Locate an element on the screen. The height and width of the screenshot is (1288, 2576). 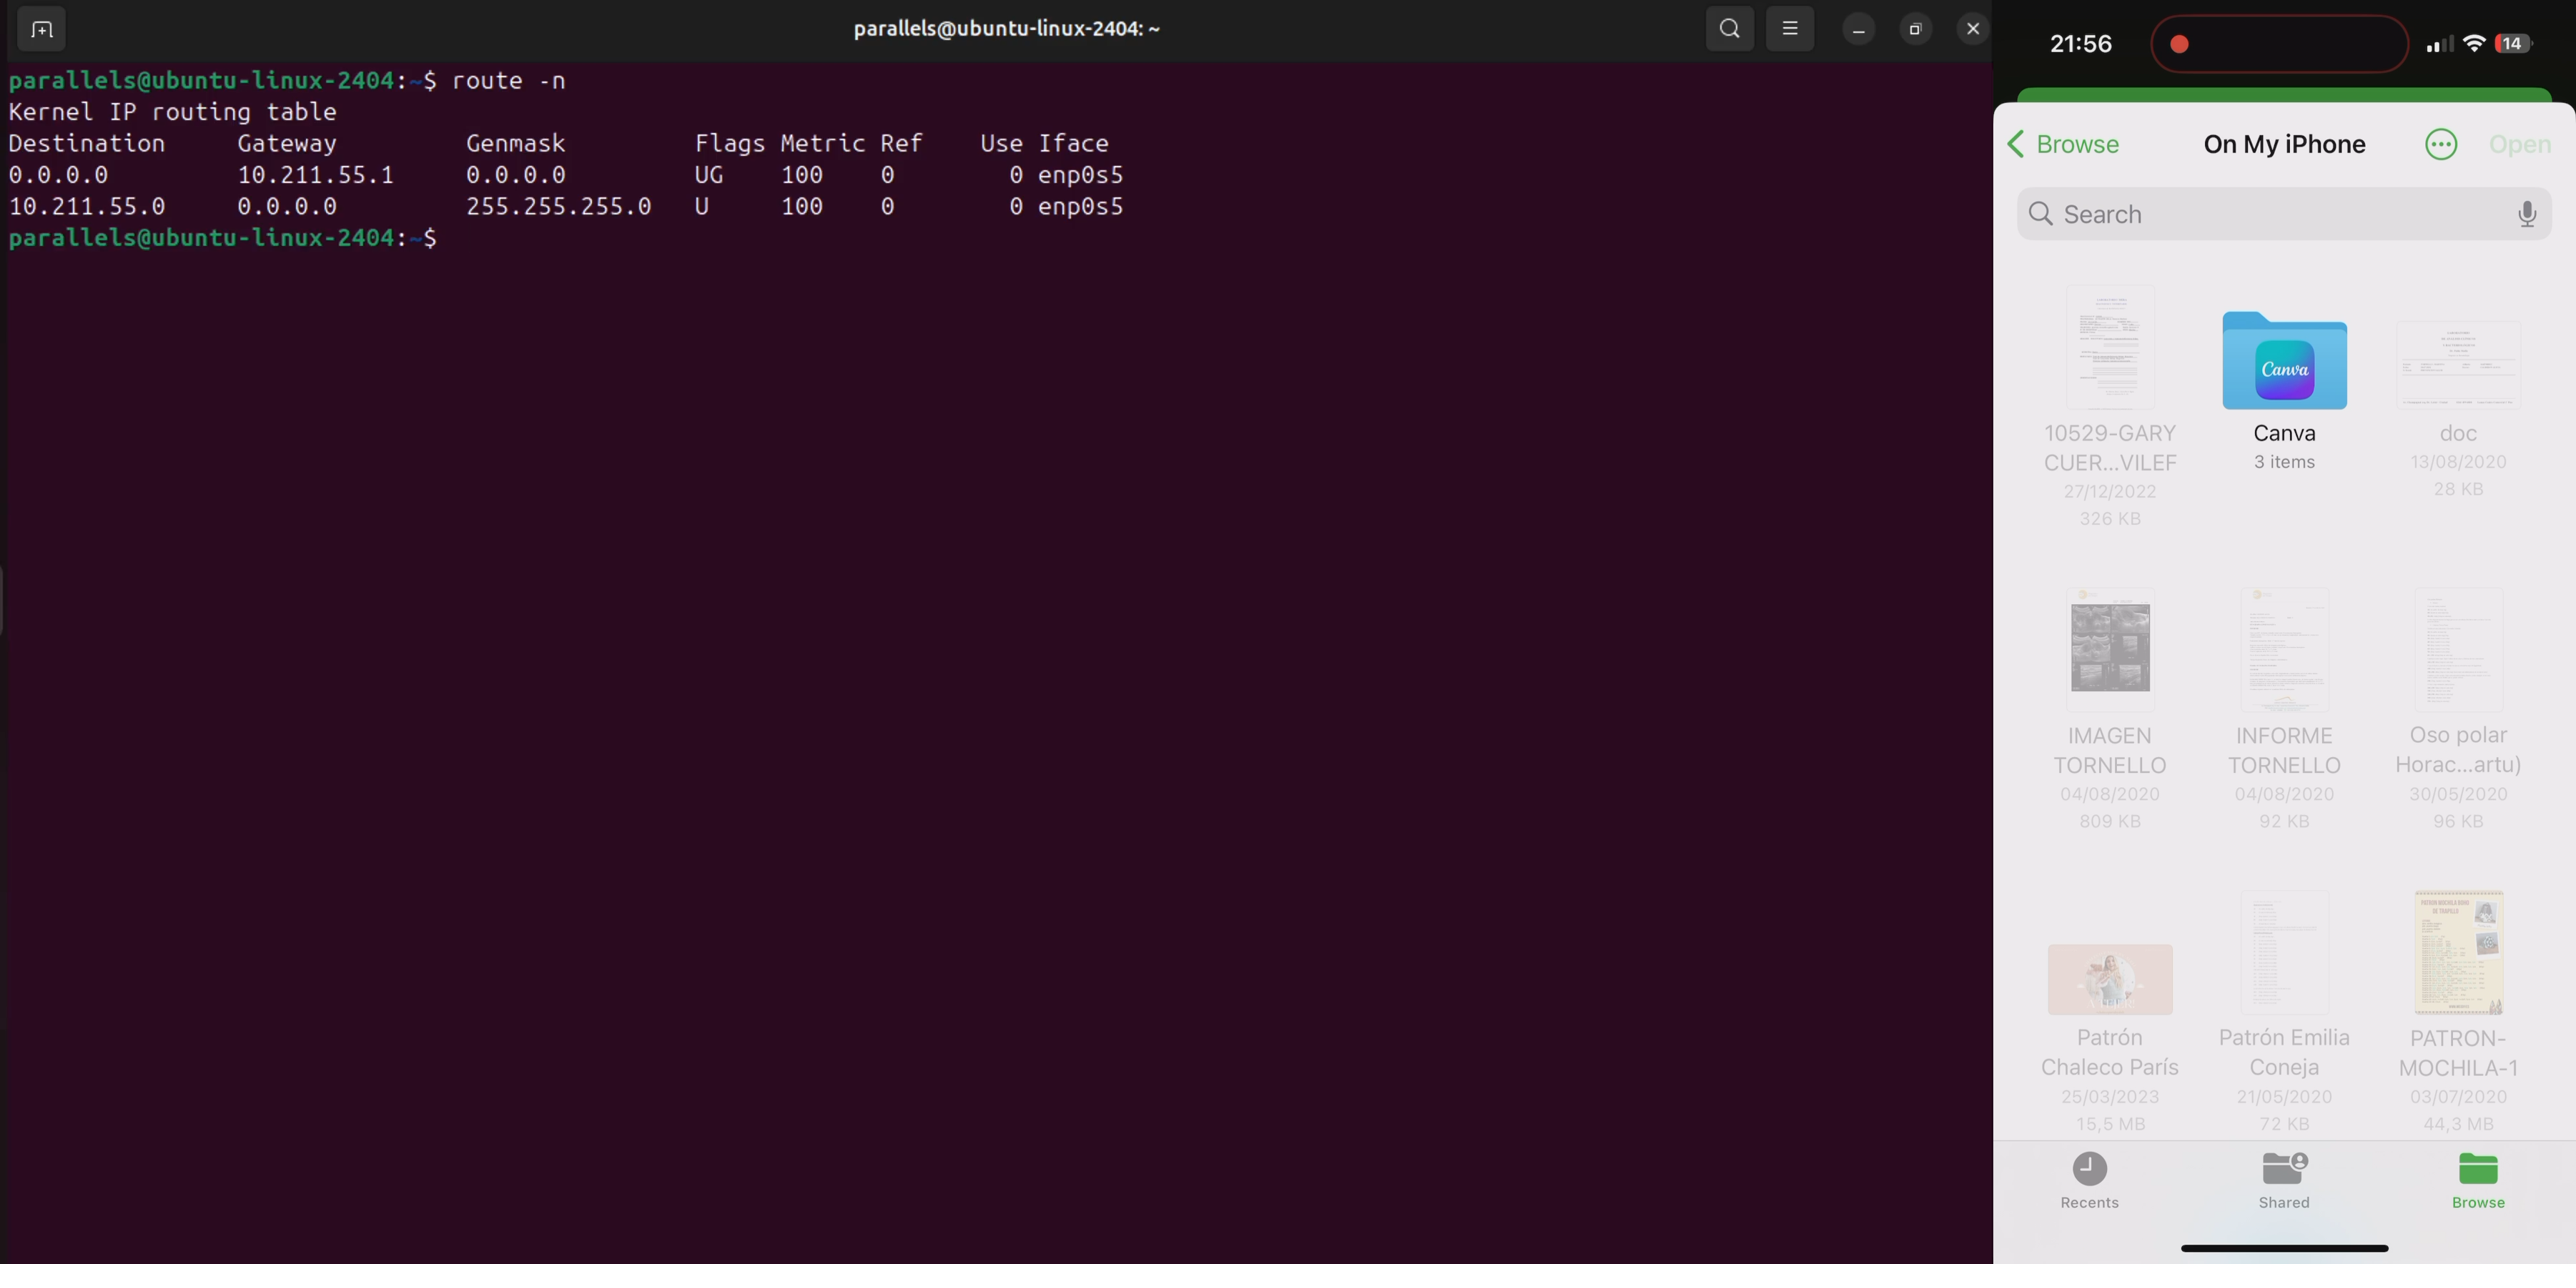
Patrén
Chaleco Paris is located at coordinates (2112, 1007).